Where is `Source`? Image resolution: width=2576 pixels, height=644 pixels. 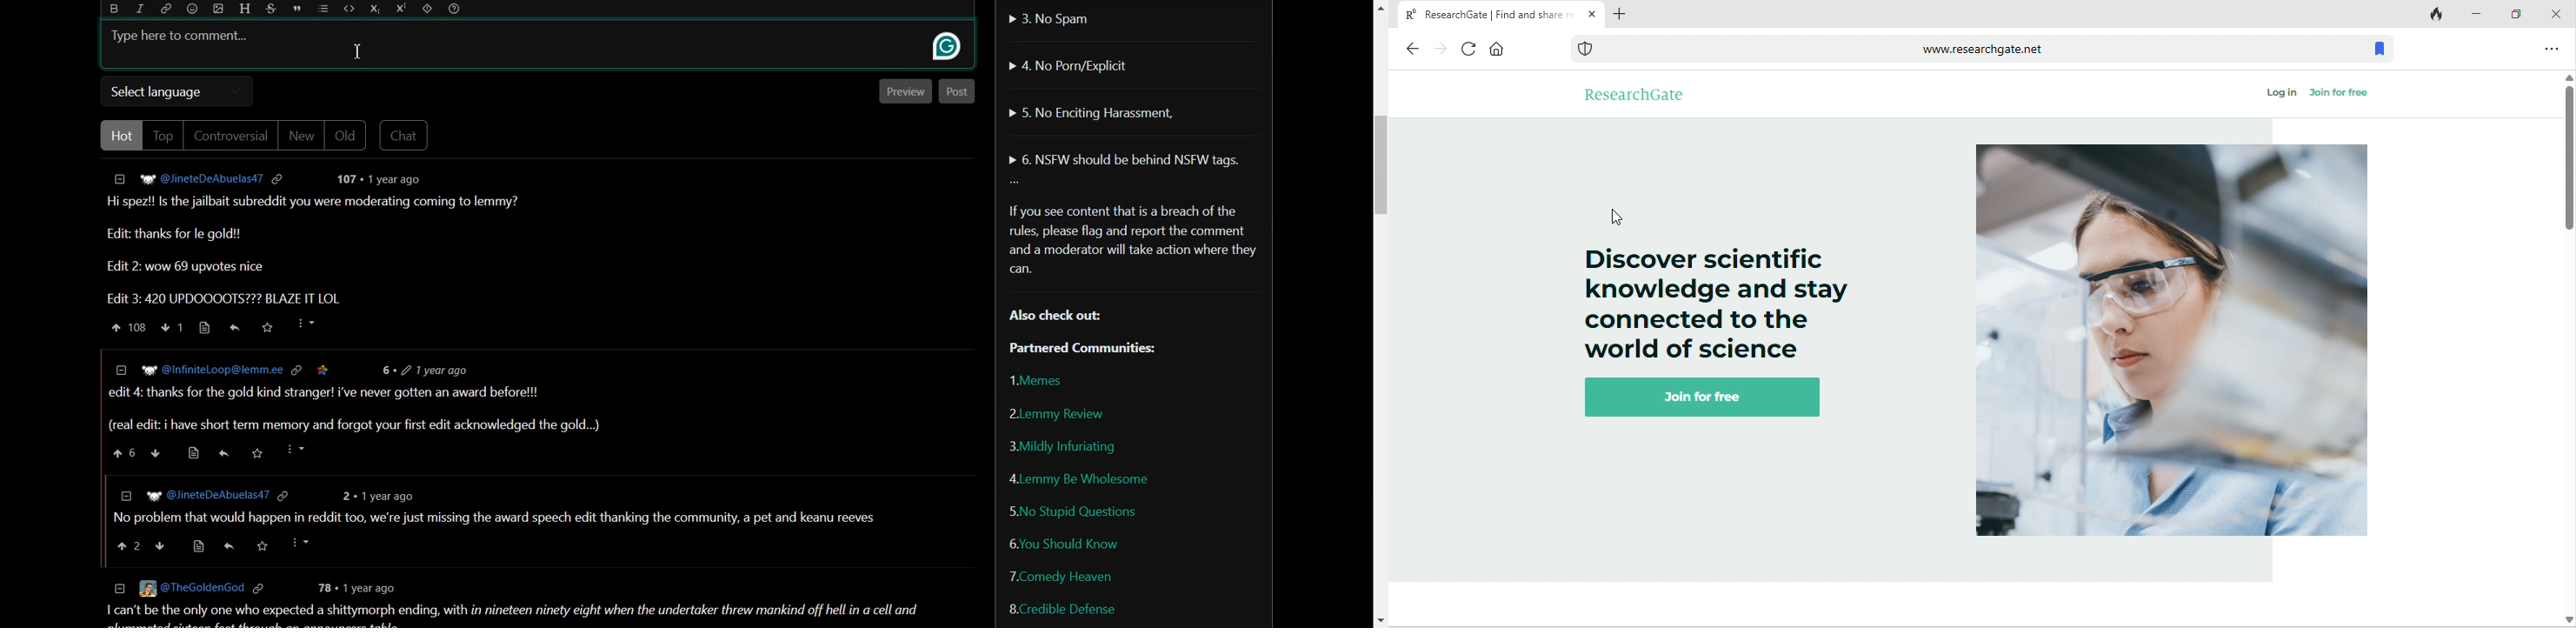 Source is located at coordinates (205, 328).